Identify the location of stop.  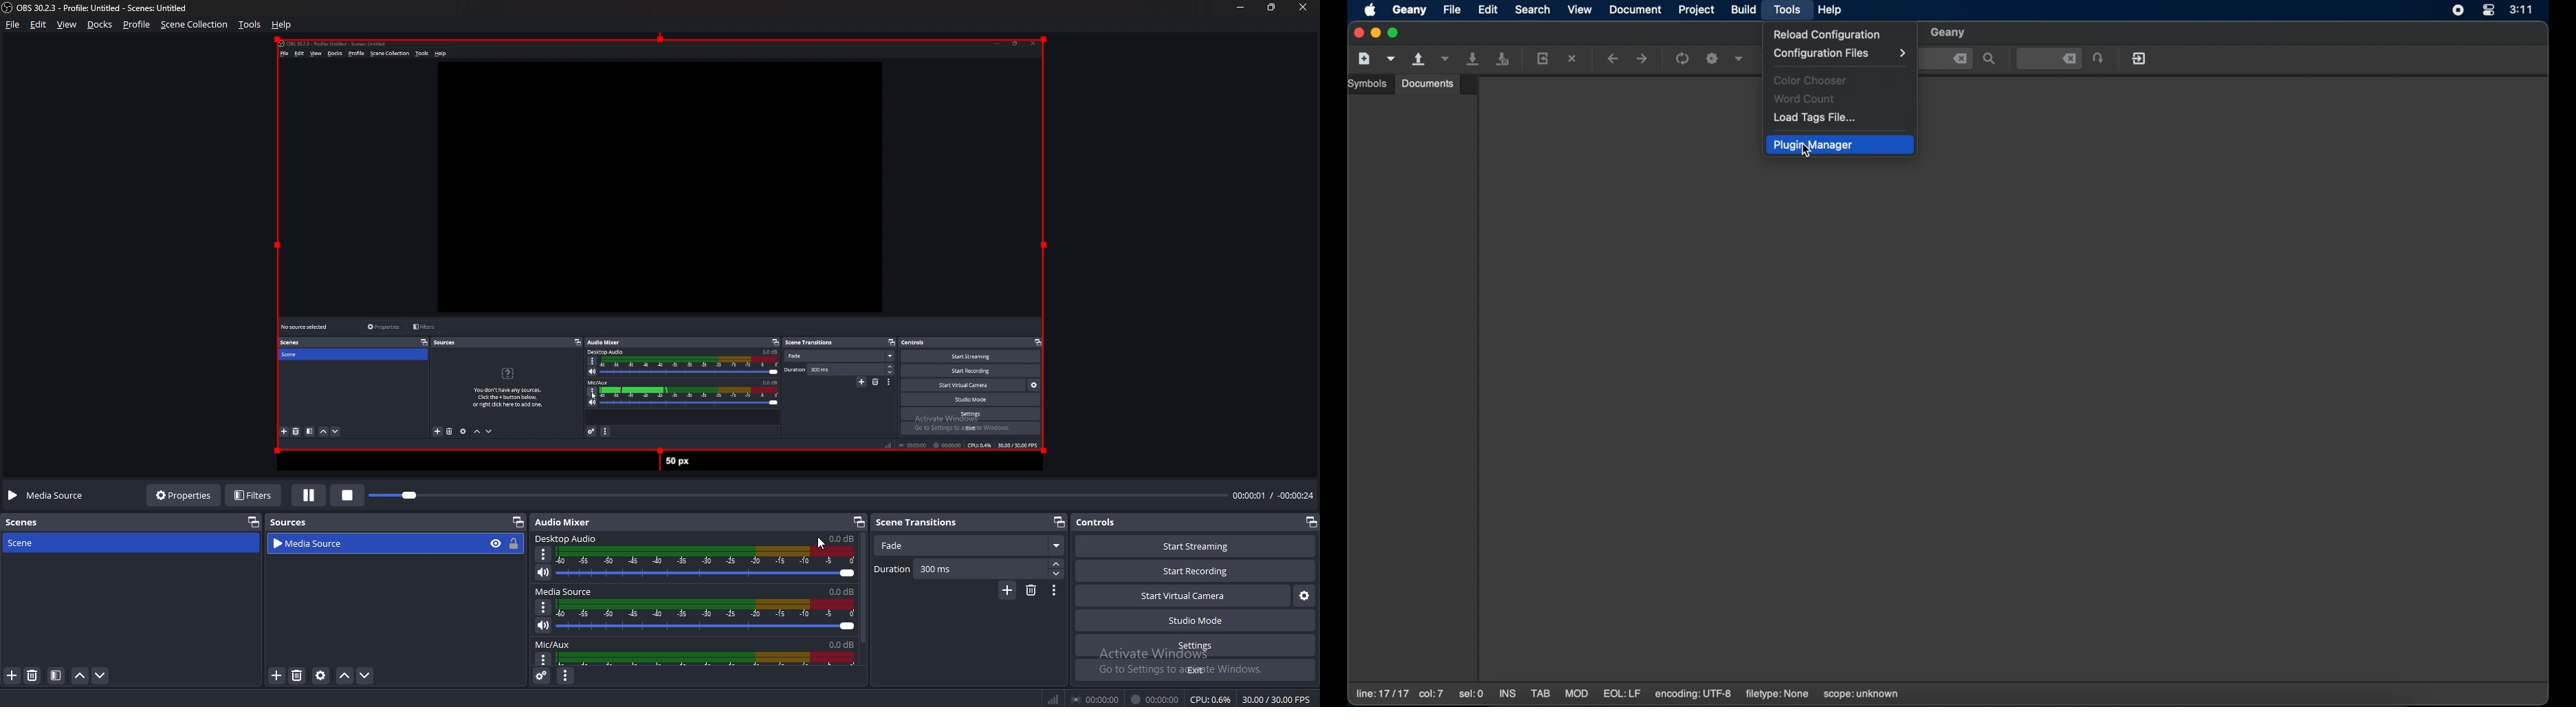
(347, 496).